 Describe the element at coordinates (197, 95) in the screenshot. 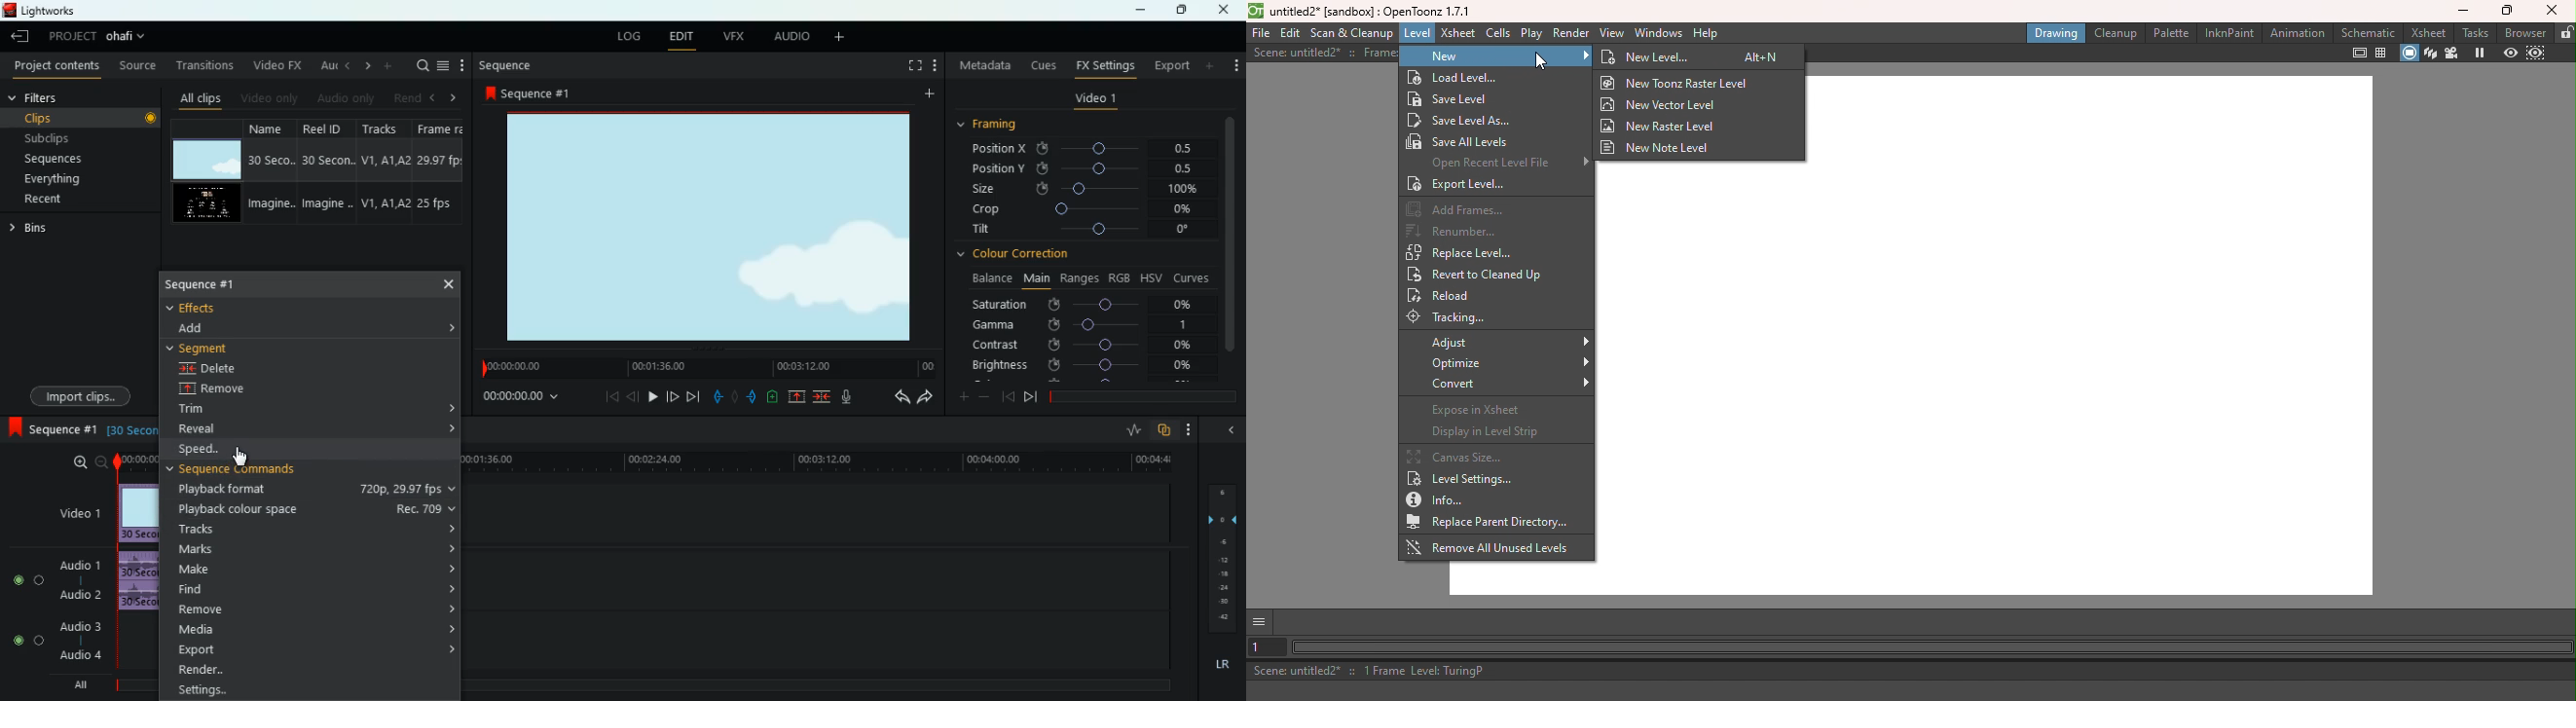

I see `all clips` at that location.